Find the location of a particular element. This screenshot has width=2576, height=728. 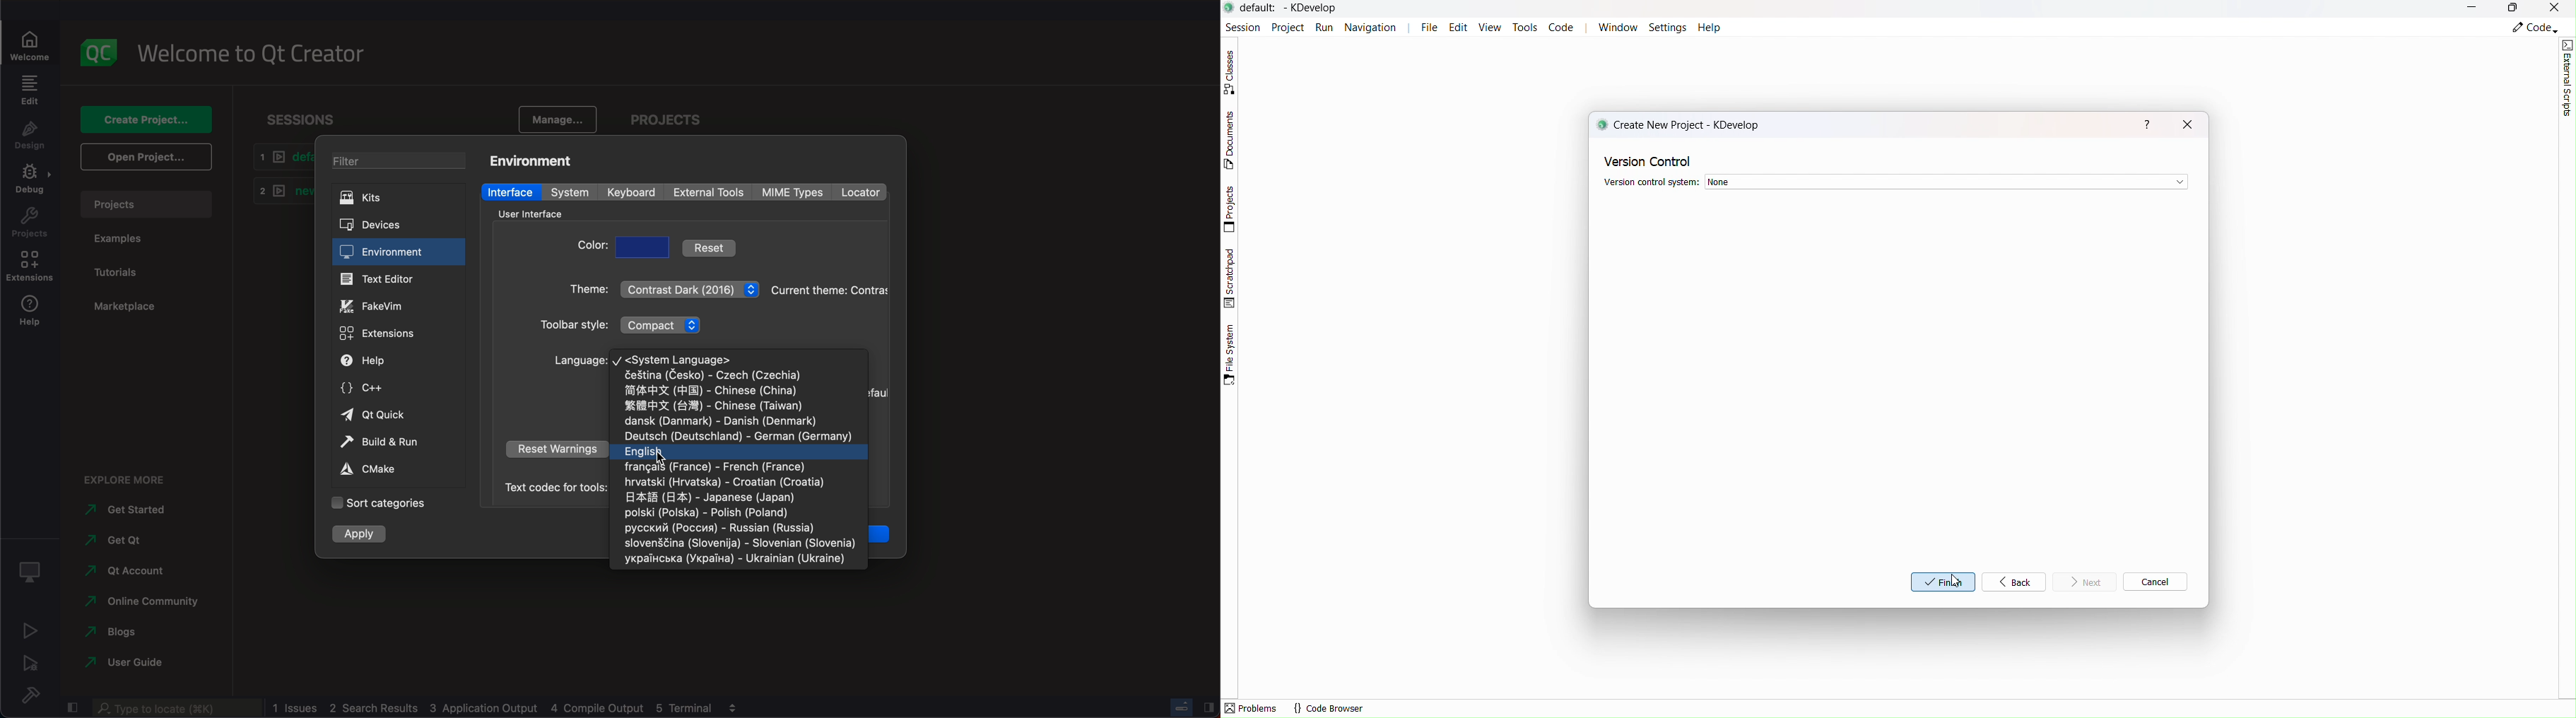

debug is located at coordinates (31, 181).